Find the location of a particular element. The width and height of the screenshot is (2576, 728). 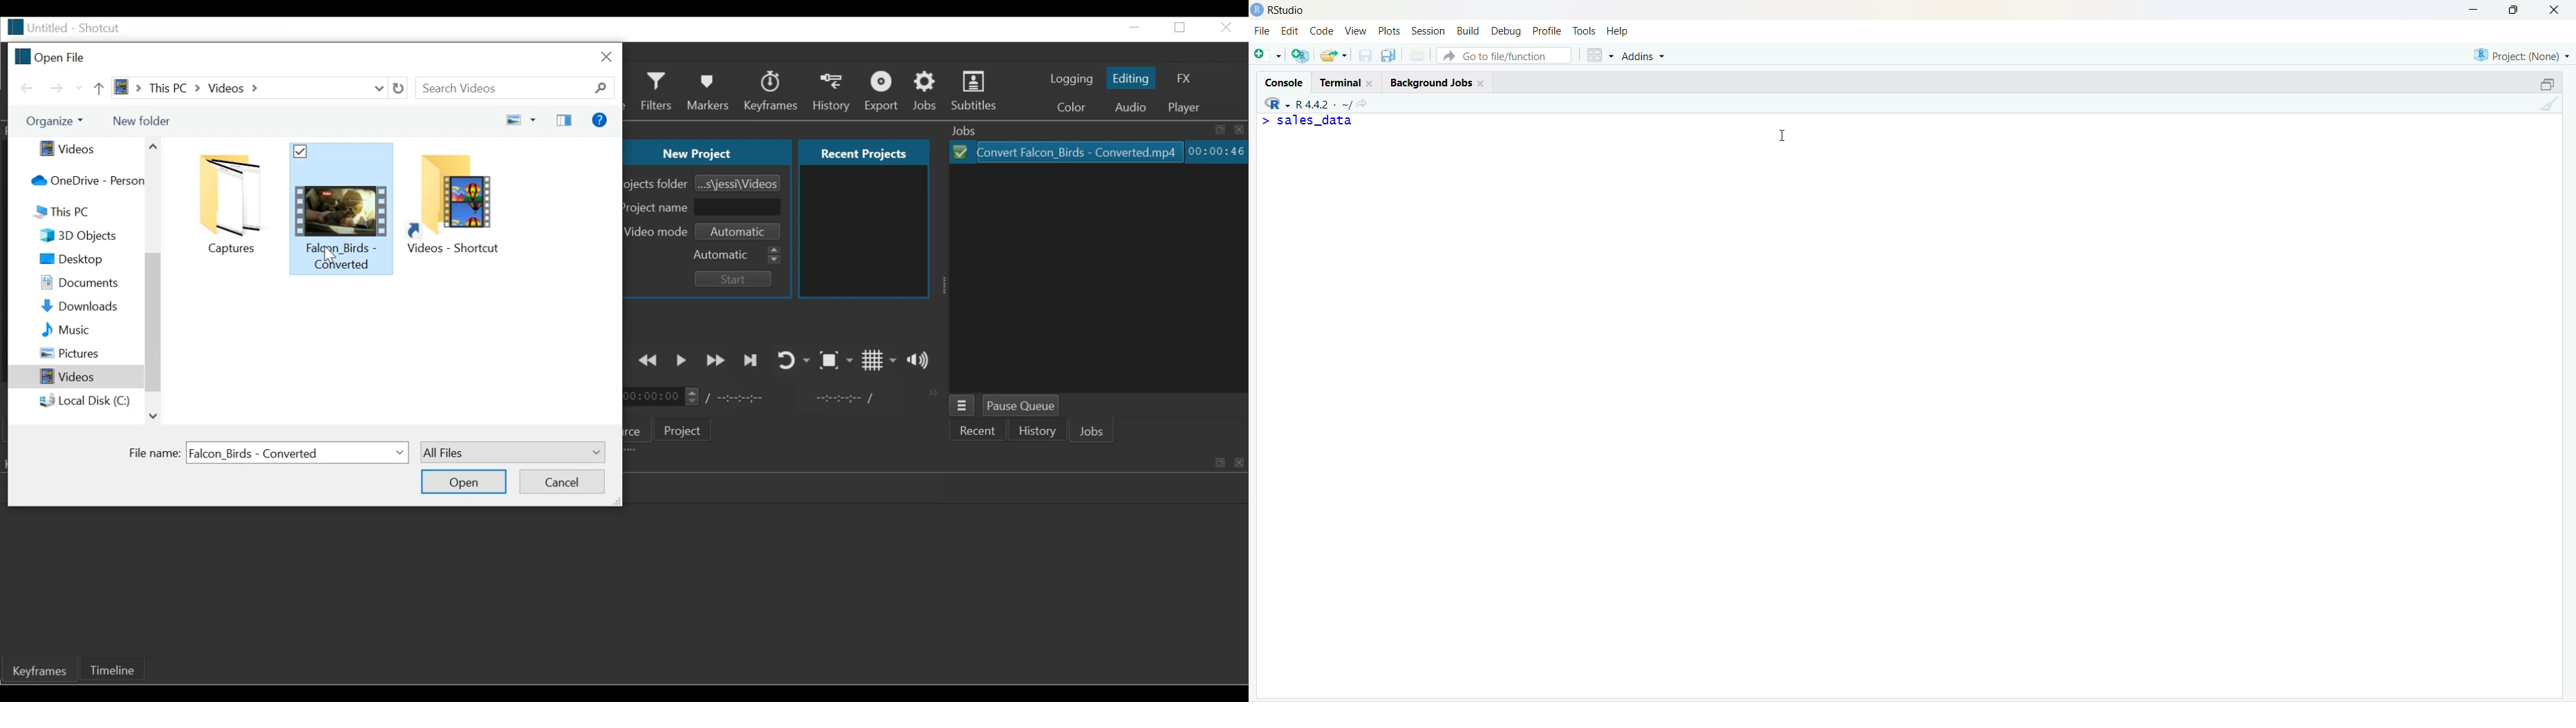

Help is located at coordinates (1620, 32).